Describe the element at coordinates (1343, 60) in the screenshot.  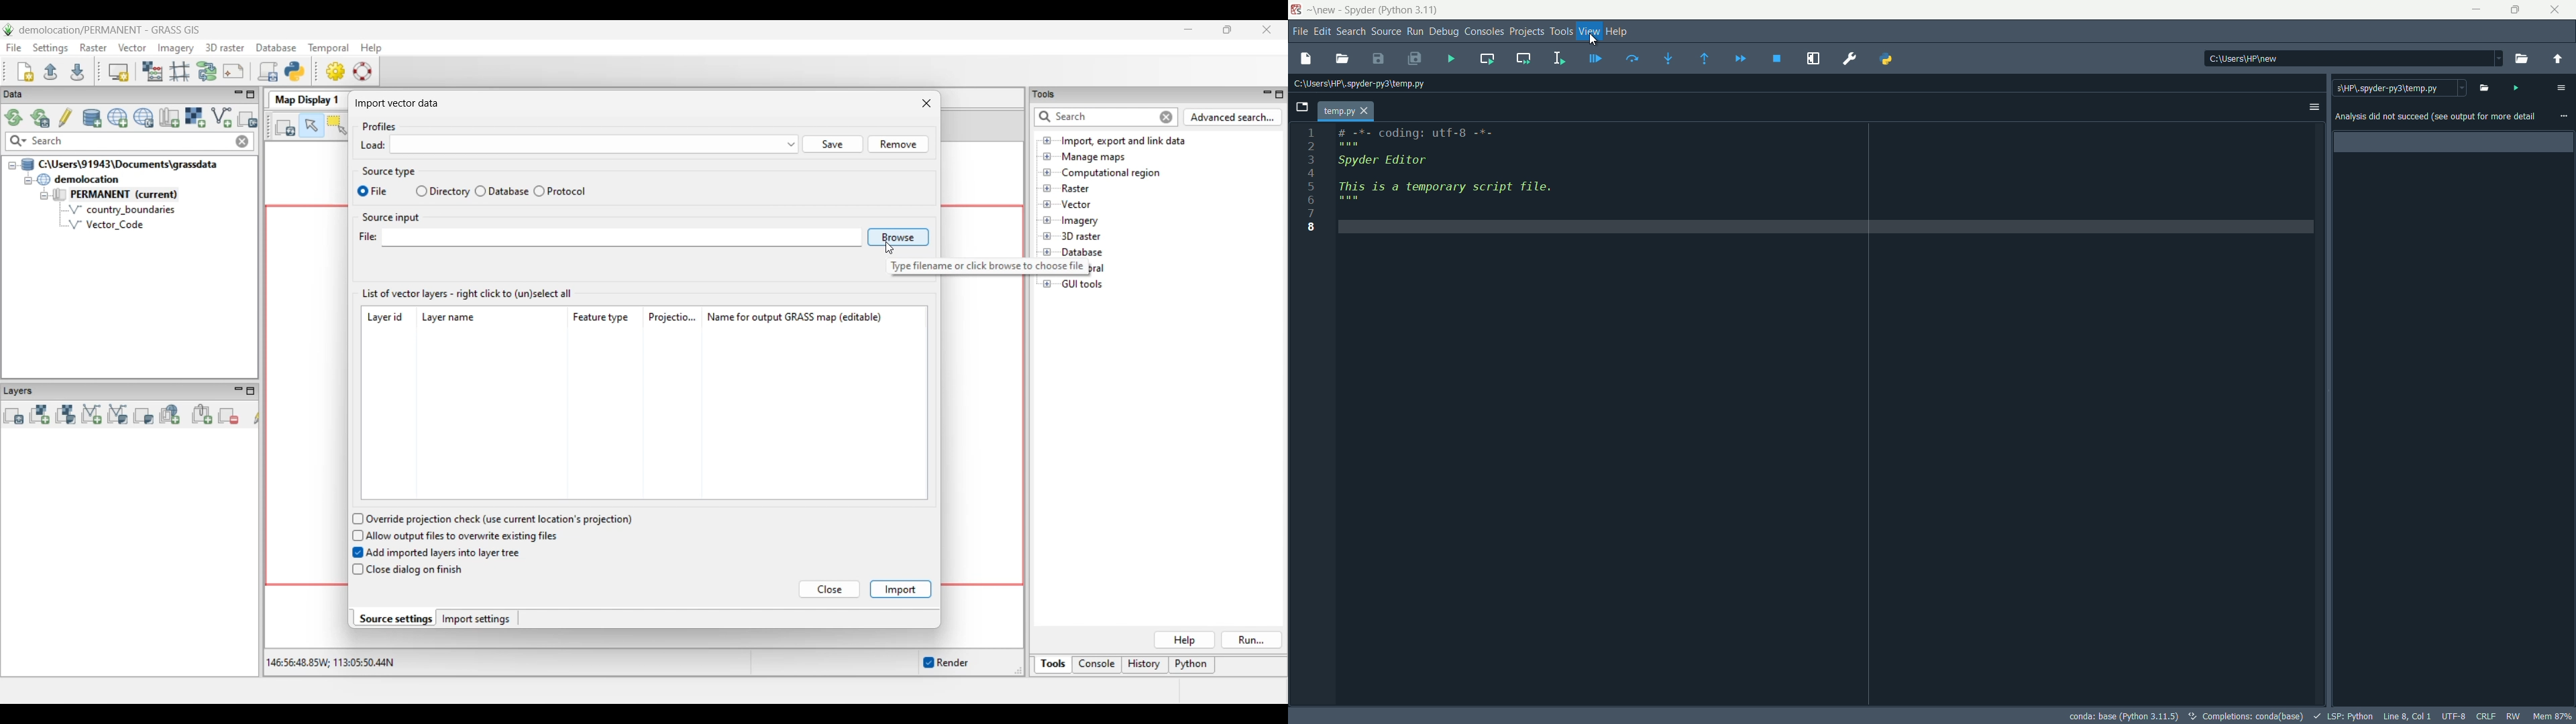
I see `open file` at that location.